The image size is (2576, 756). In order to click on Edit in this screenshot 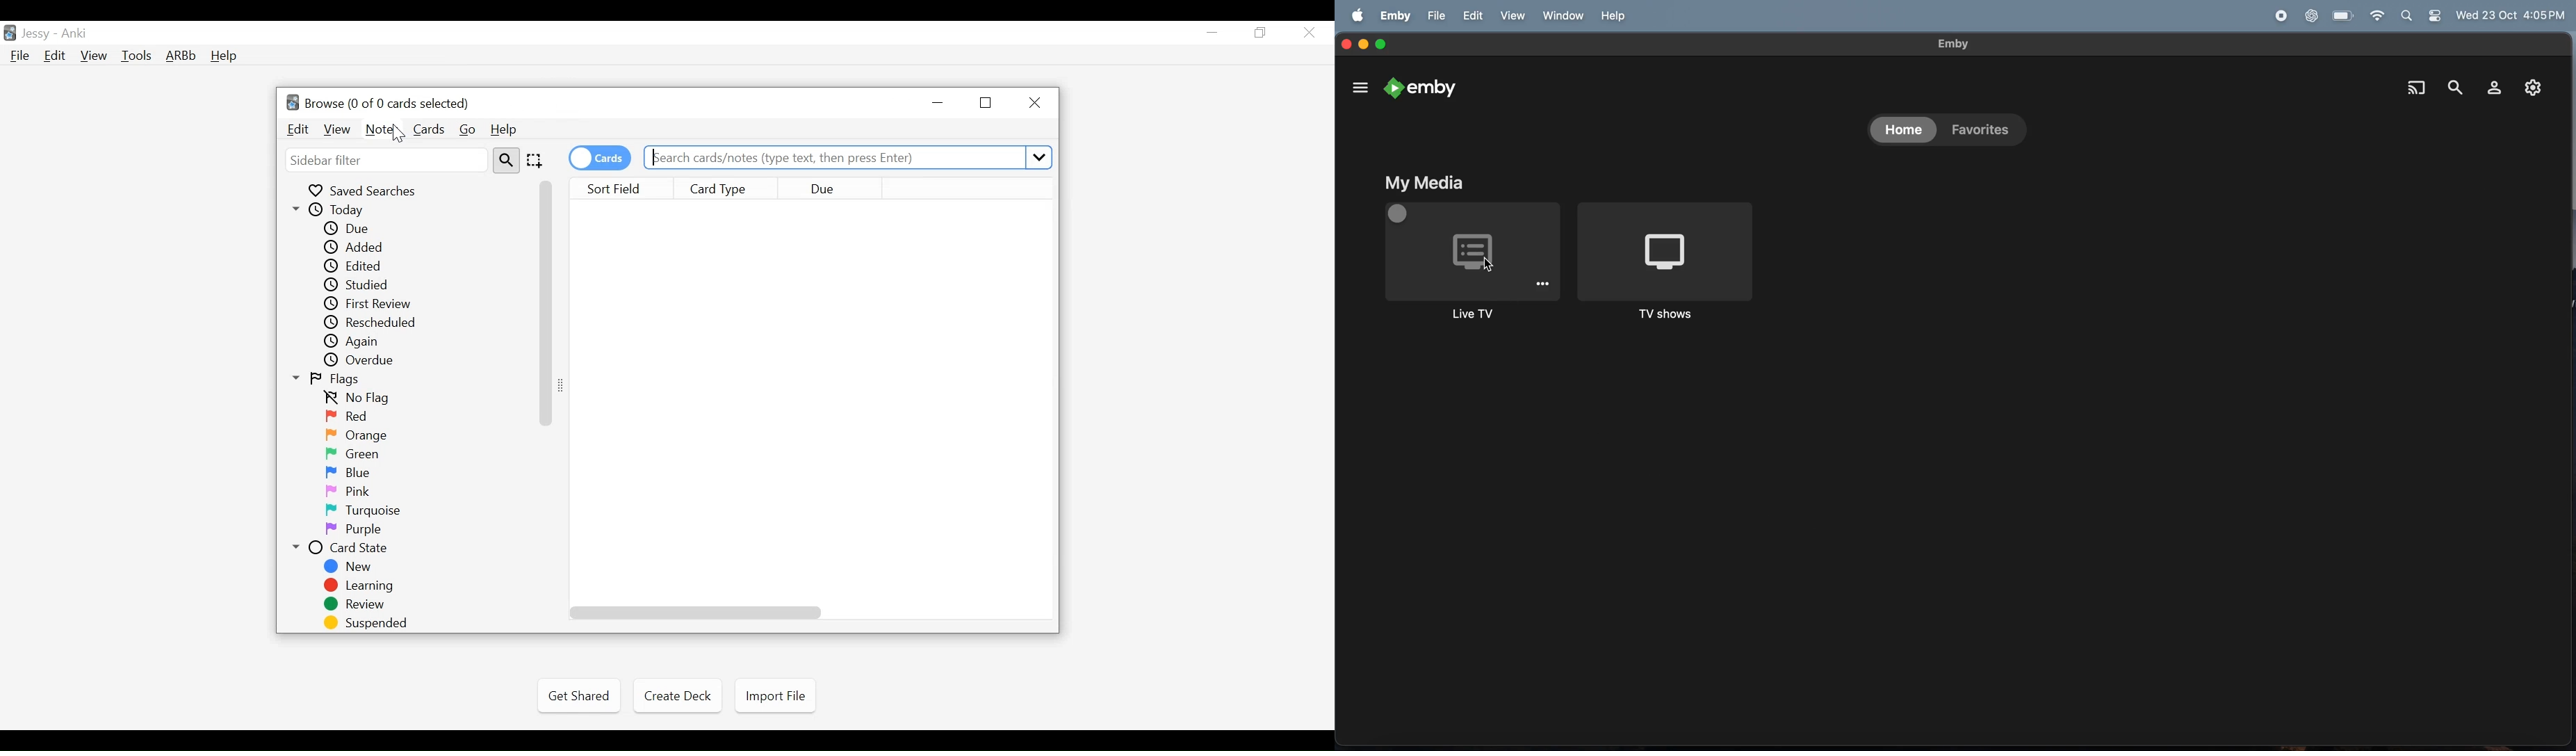, I will do `click(54, 57)`.